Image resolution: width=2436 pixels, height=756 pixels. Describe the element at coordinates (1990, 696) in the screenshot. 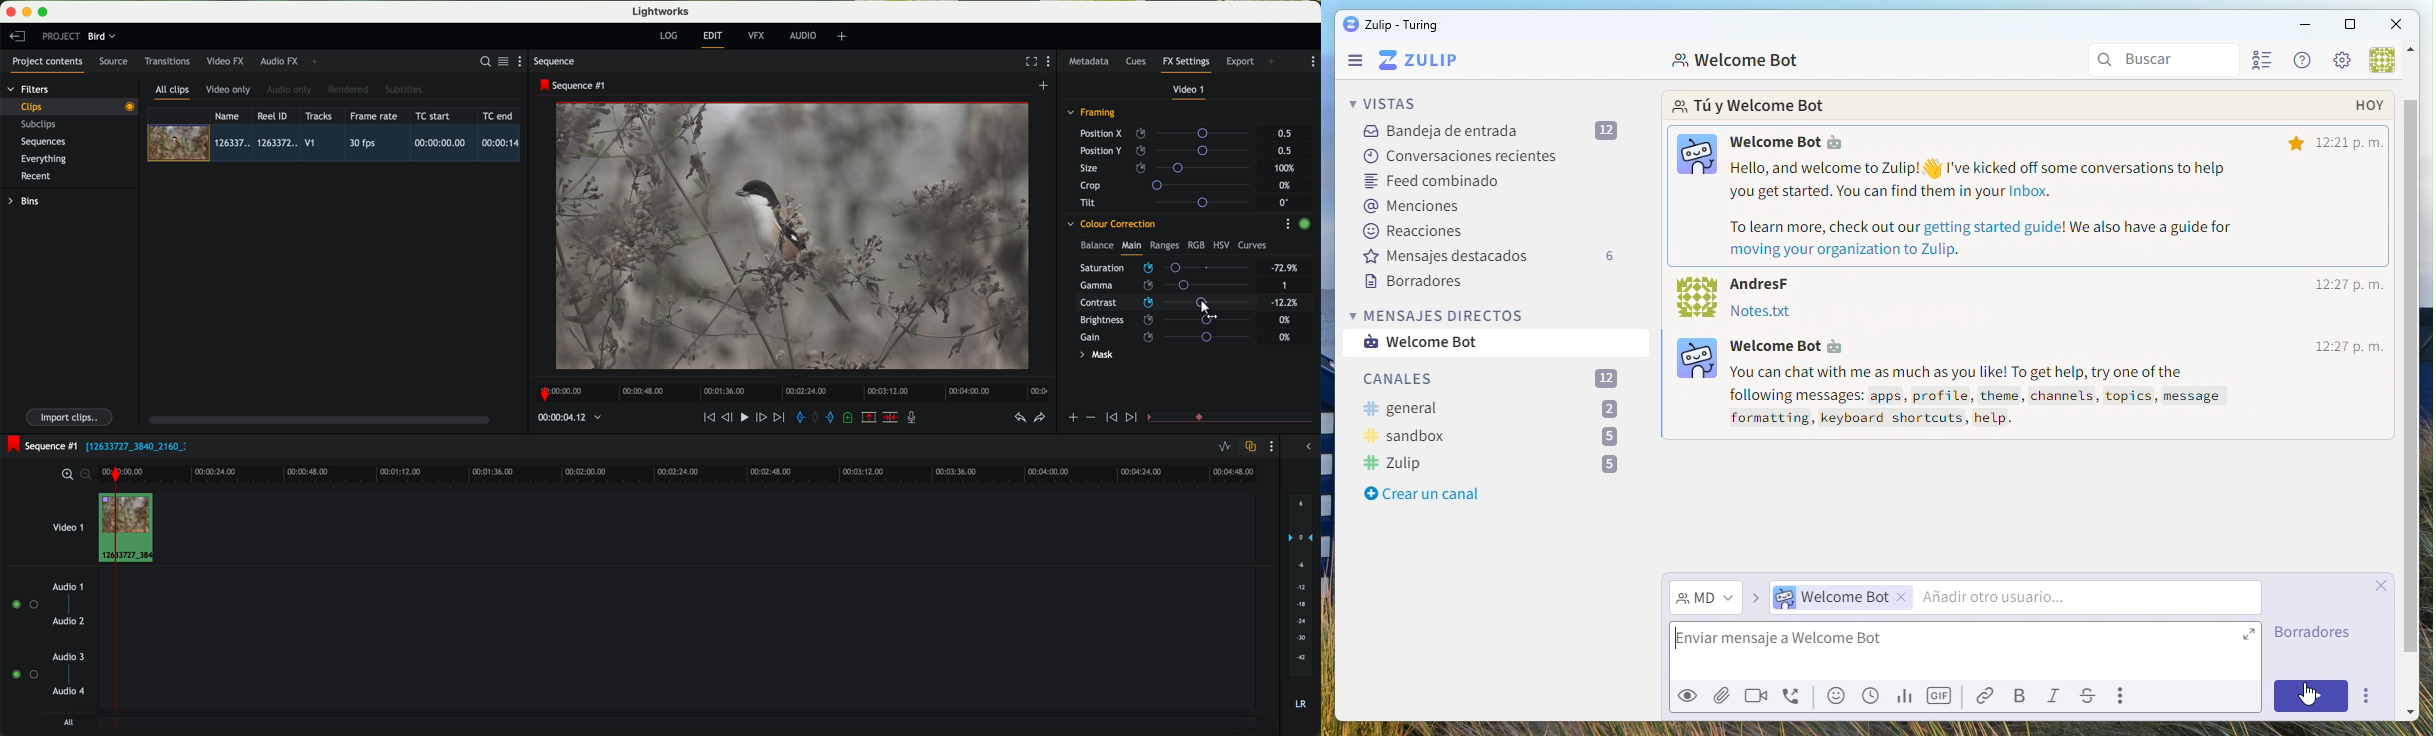

I see `links` at that location.